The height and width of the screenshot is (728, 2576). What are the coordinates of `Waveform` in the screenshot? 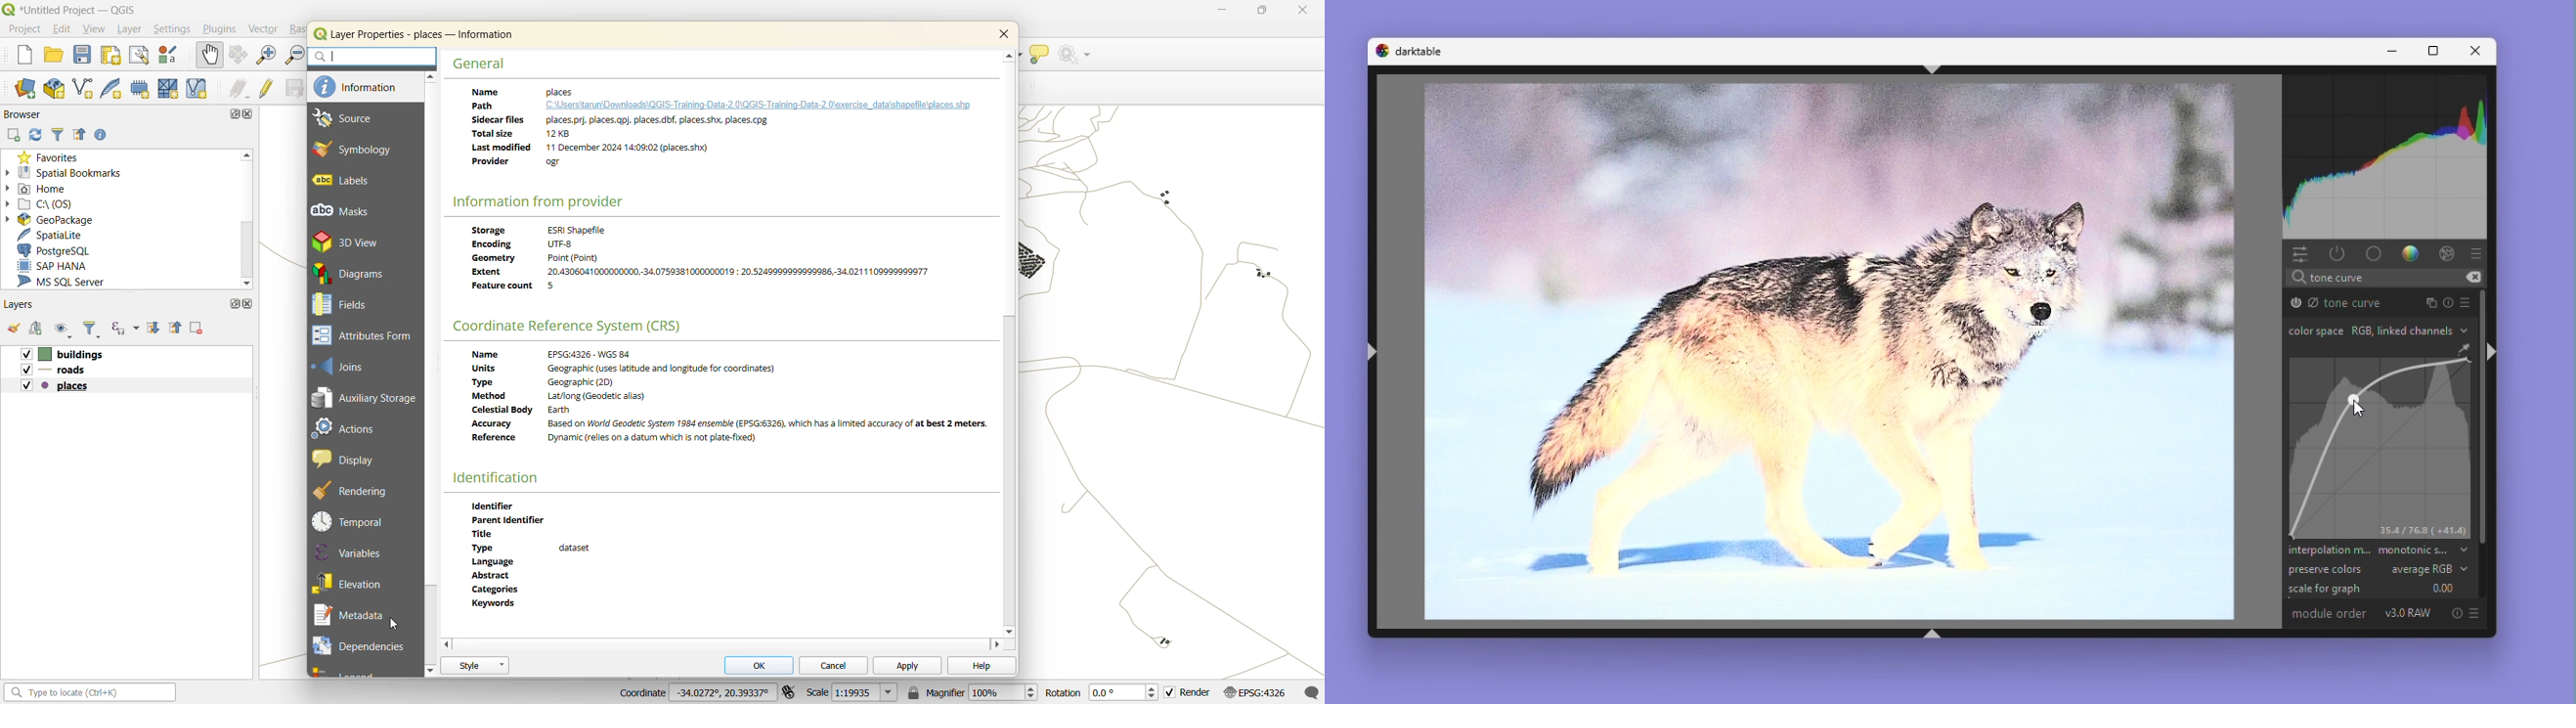 It's located at (2386, 159).